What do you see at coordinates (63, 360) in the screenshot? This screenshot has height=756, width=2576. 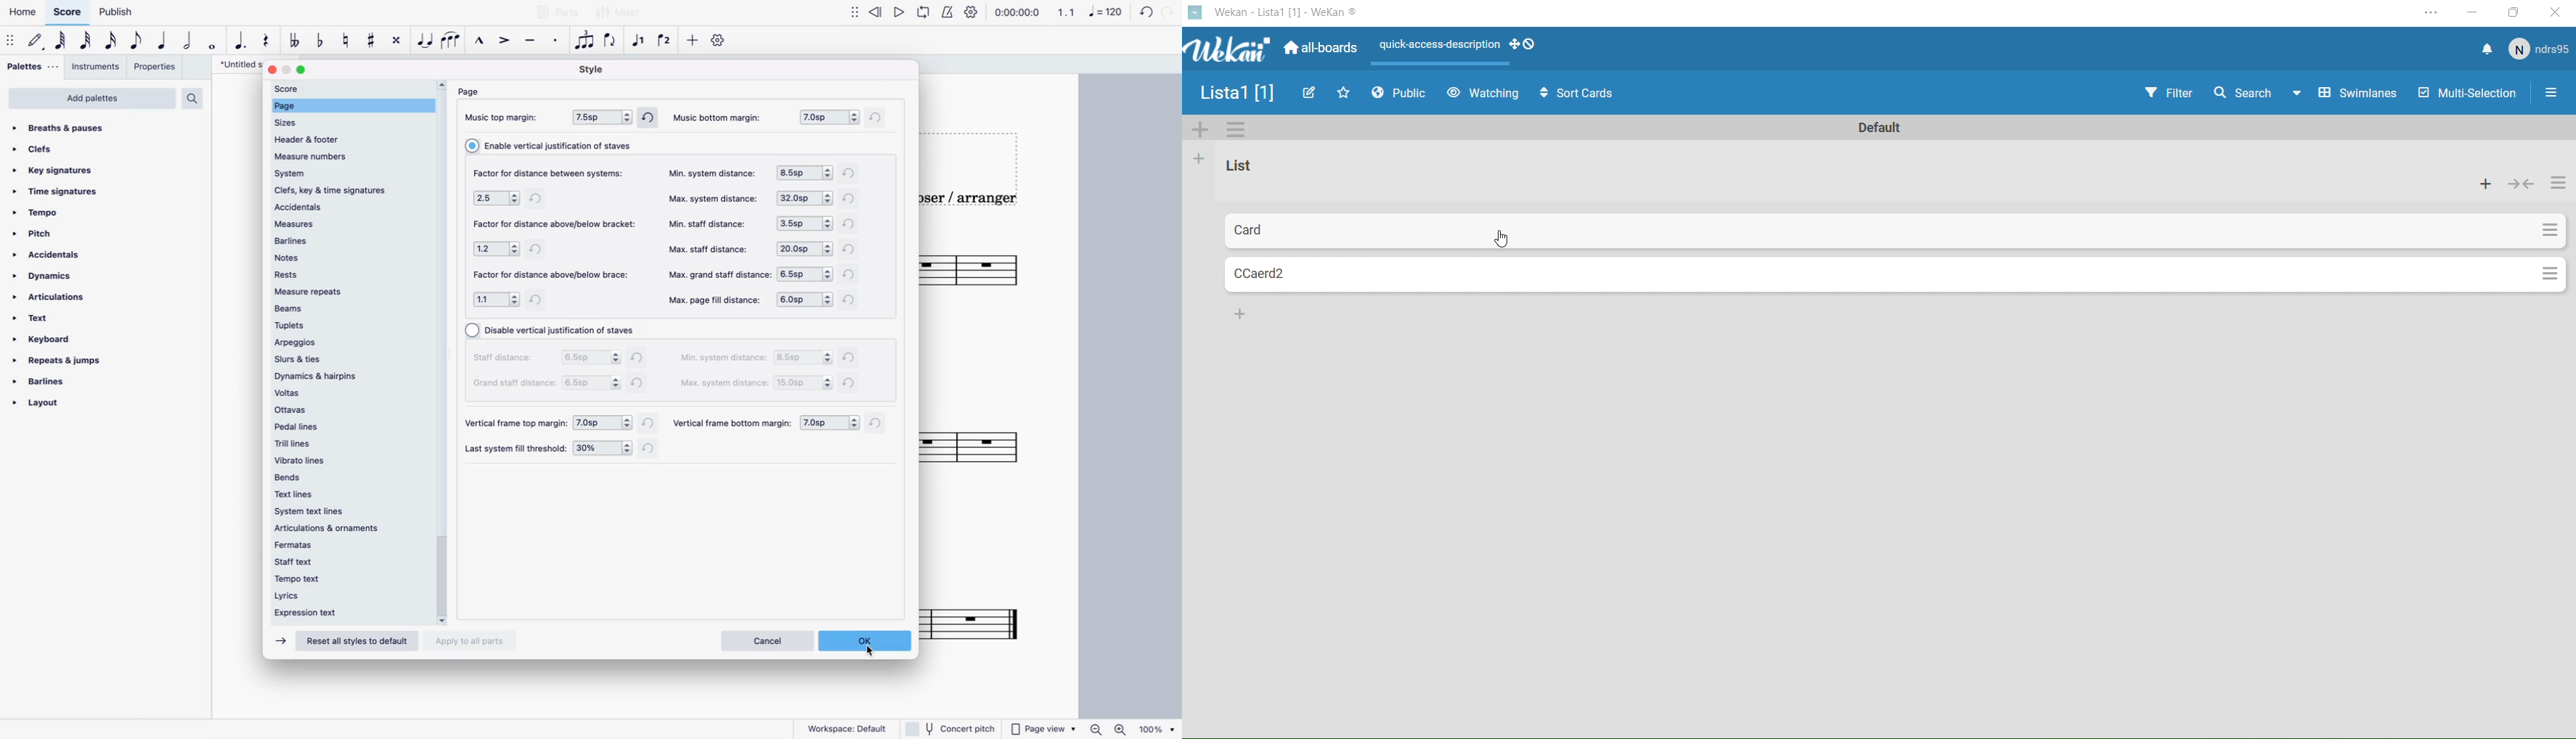 I see `repeats & jumps` at bounding box center [63, 360].